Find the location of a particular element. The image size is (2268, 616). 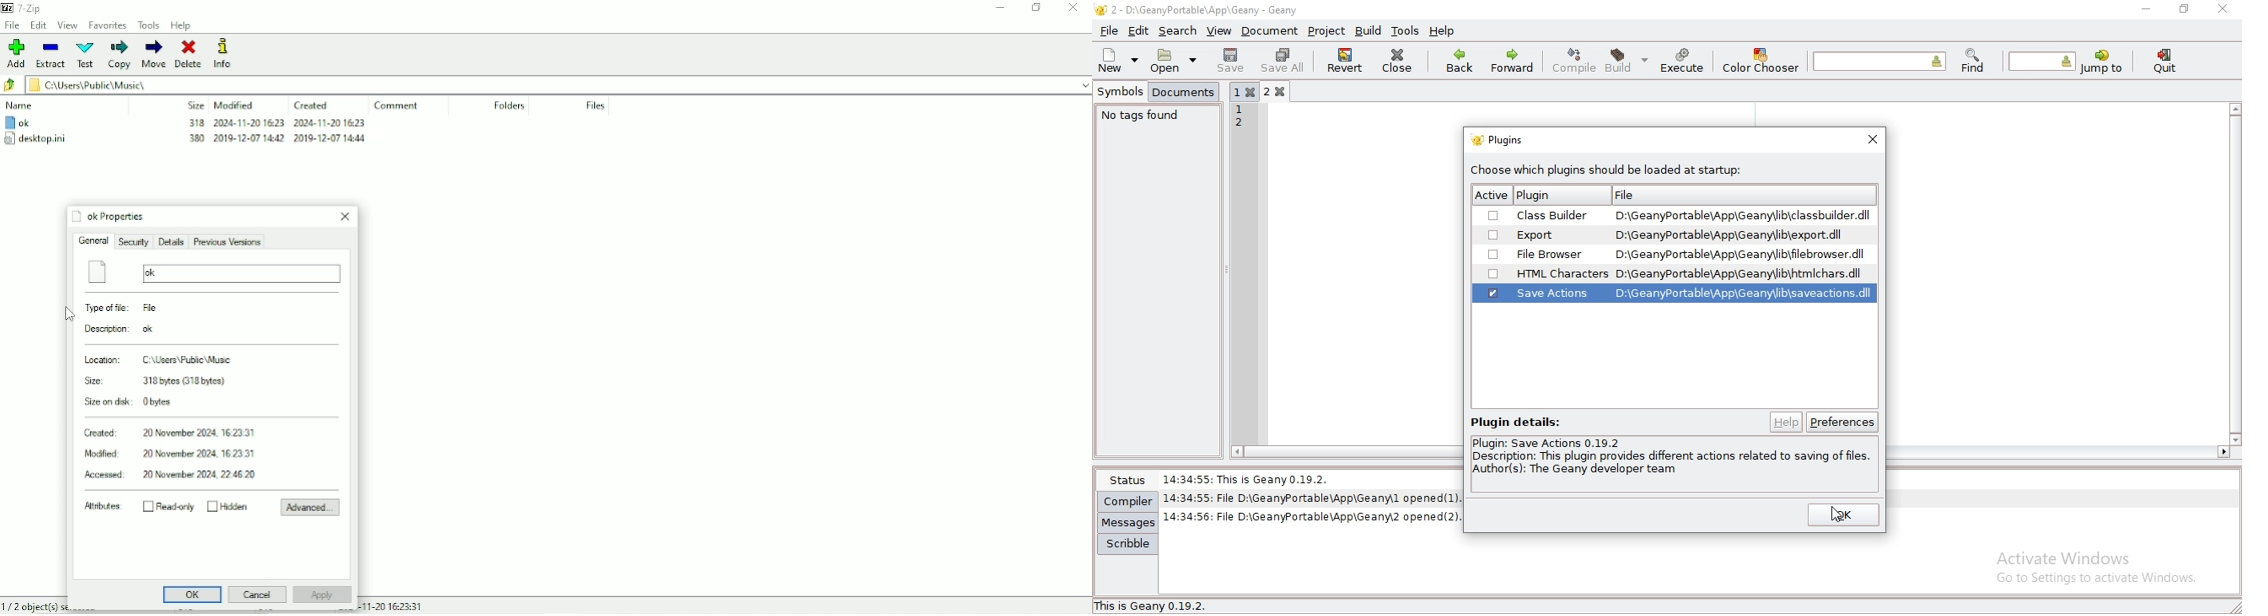

1/2 object(s) selected is located at coordinates (32, 606).